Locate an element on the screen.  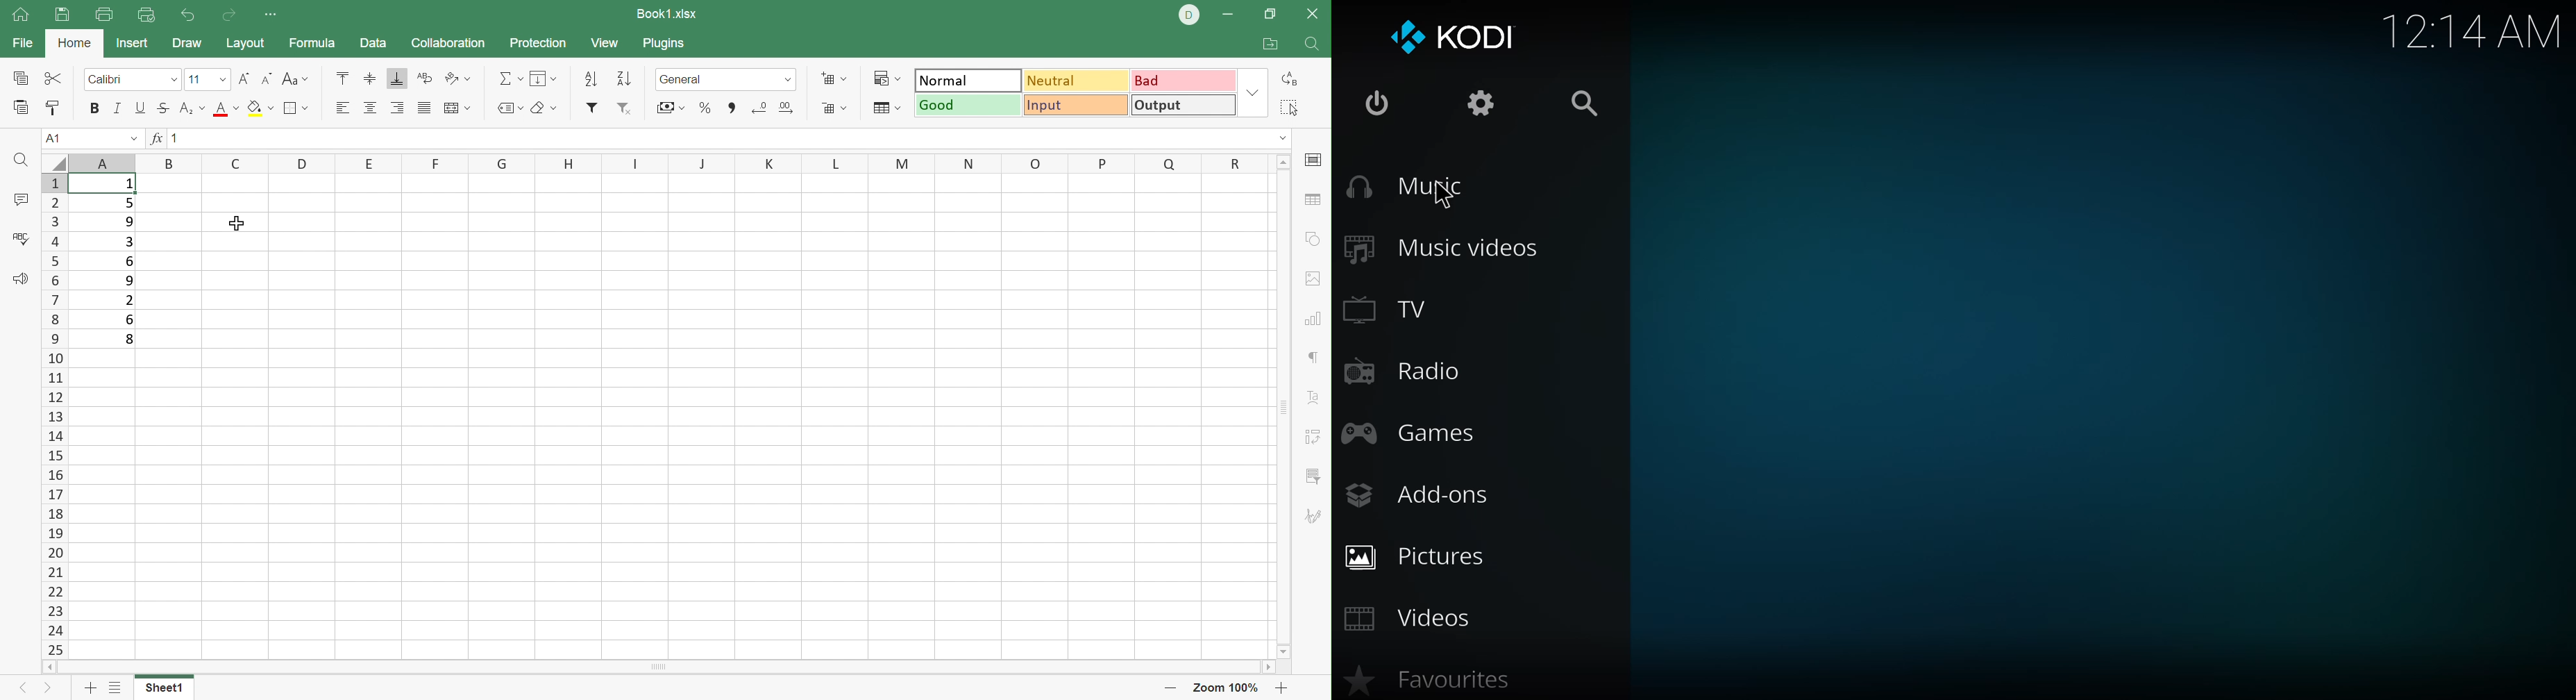
Orientation is located at coordinates (458, 78).